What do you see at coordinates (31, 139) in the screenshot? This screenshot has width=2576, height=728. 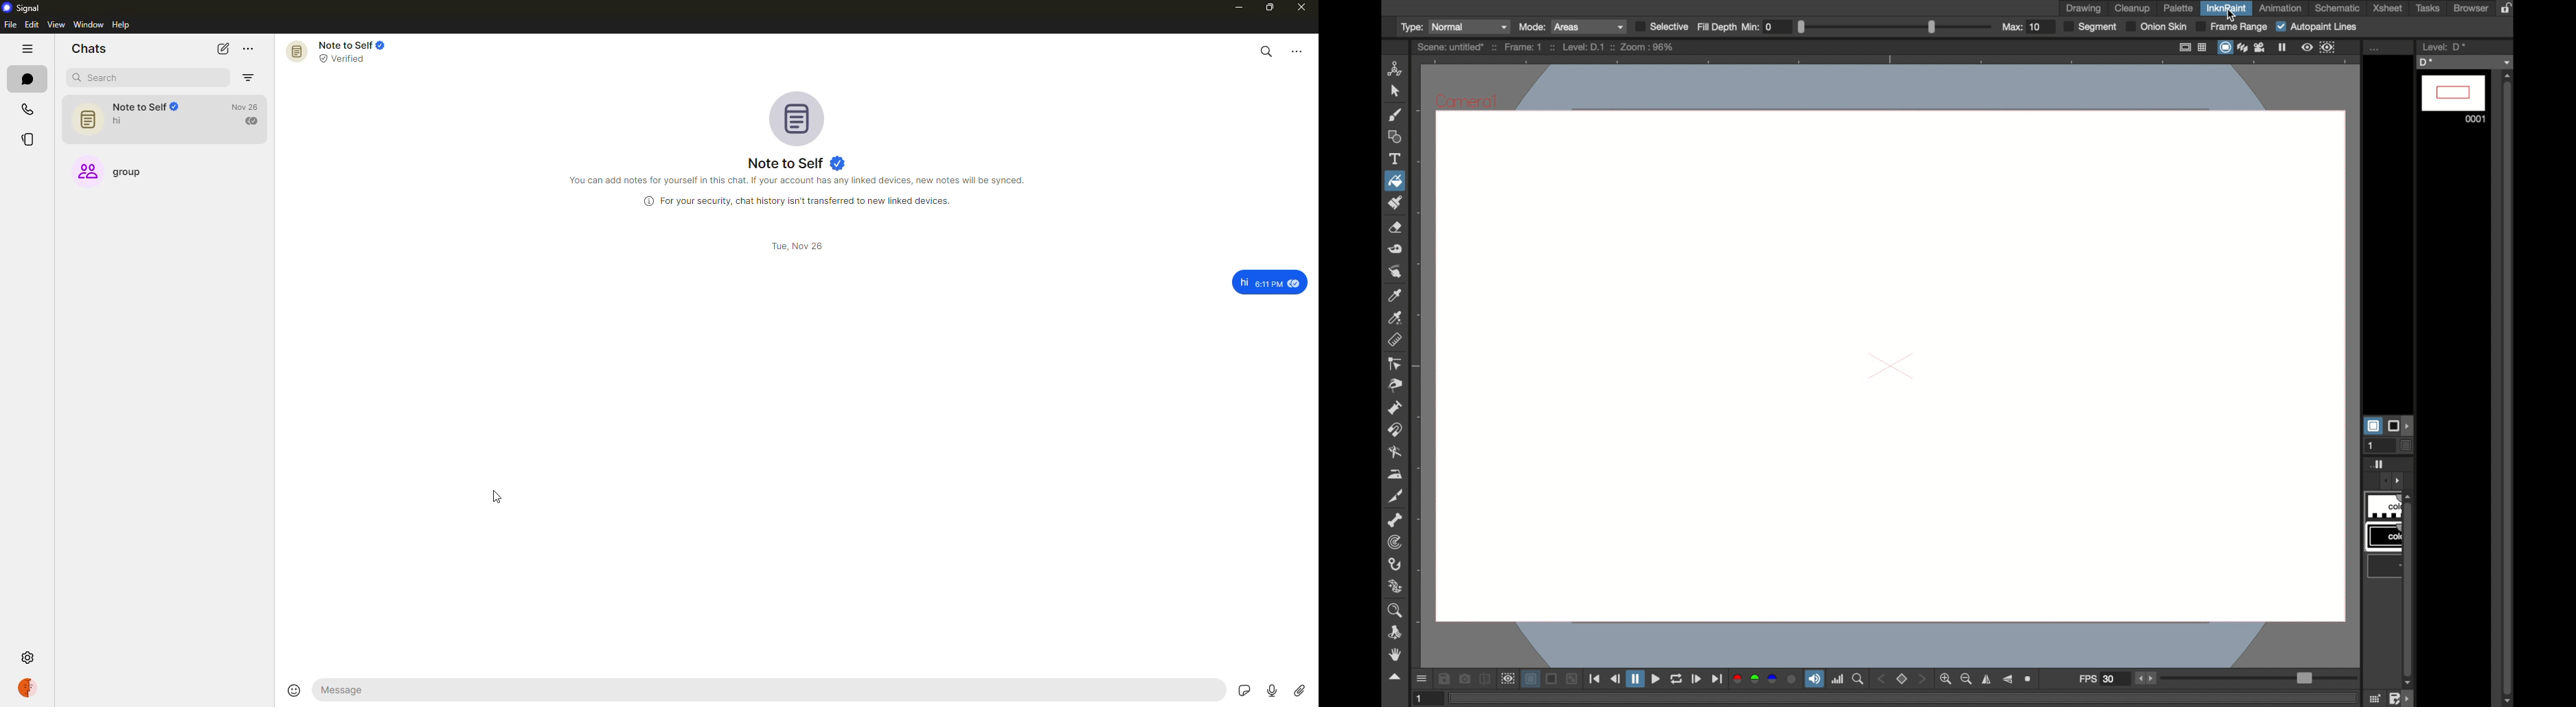 I see `stories` at bounding box center [31, 139].